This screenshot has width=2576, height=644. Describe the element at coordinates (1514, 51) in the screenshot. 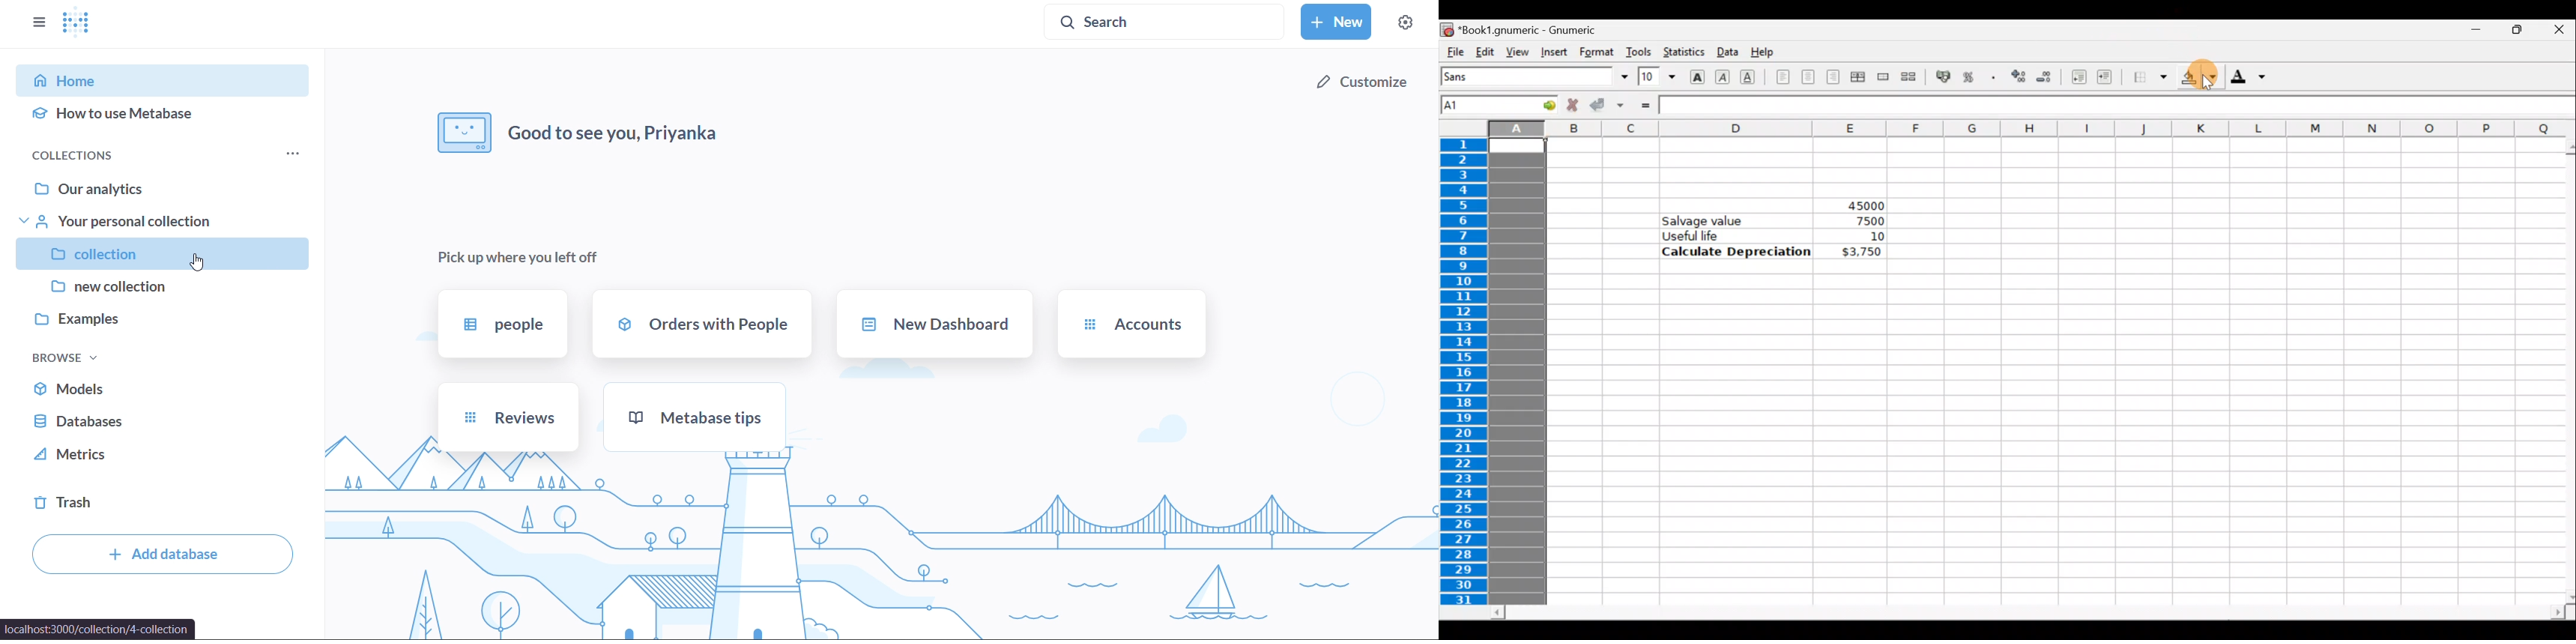

I see `View` at that location.